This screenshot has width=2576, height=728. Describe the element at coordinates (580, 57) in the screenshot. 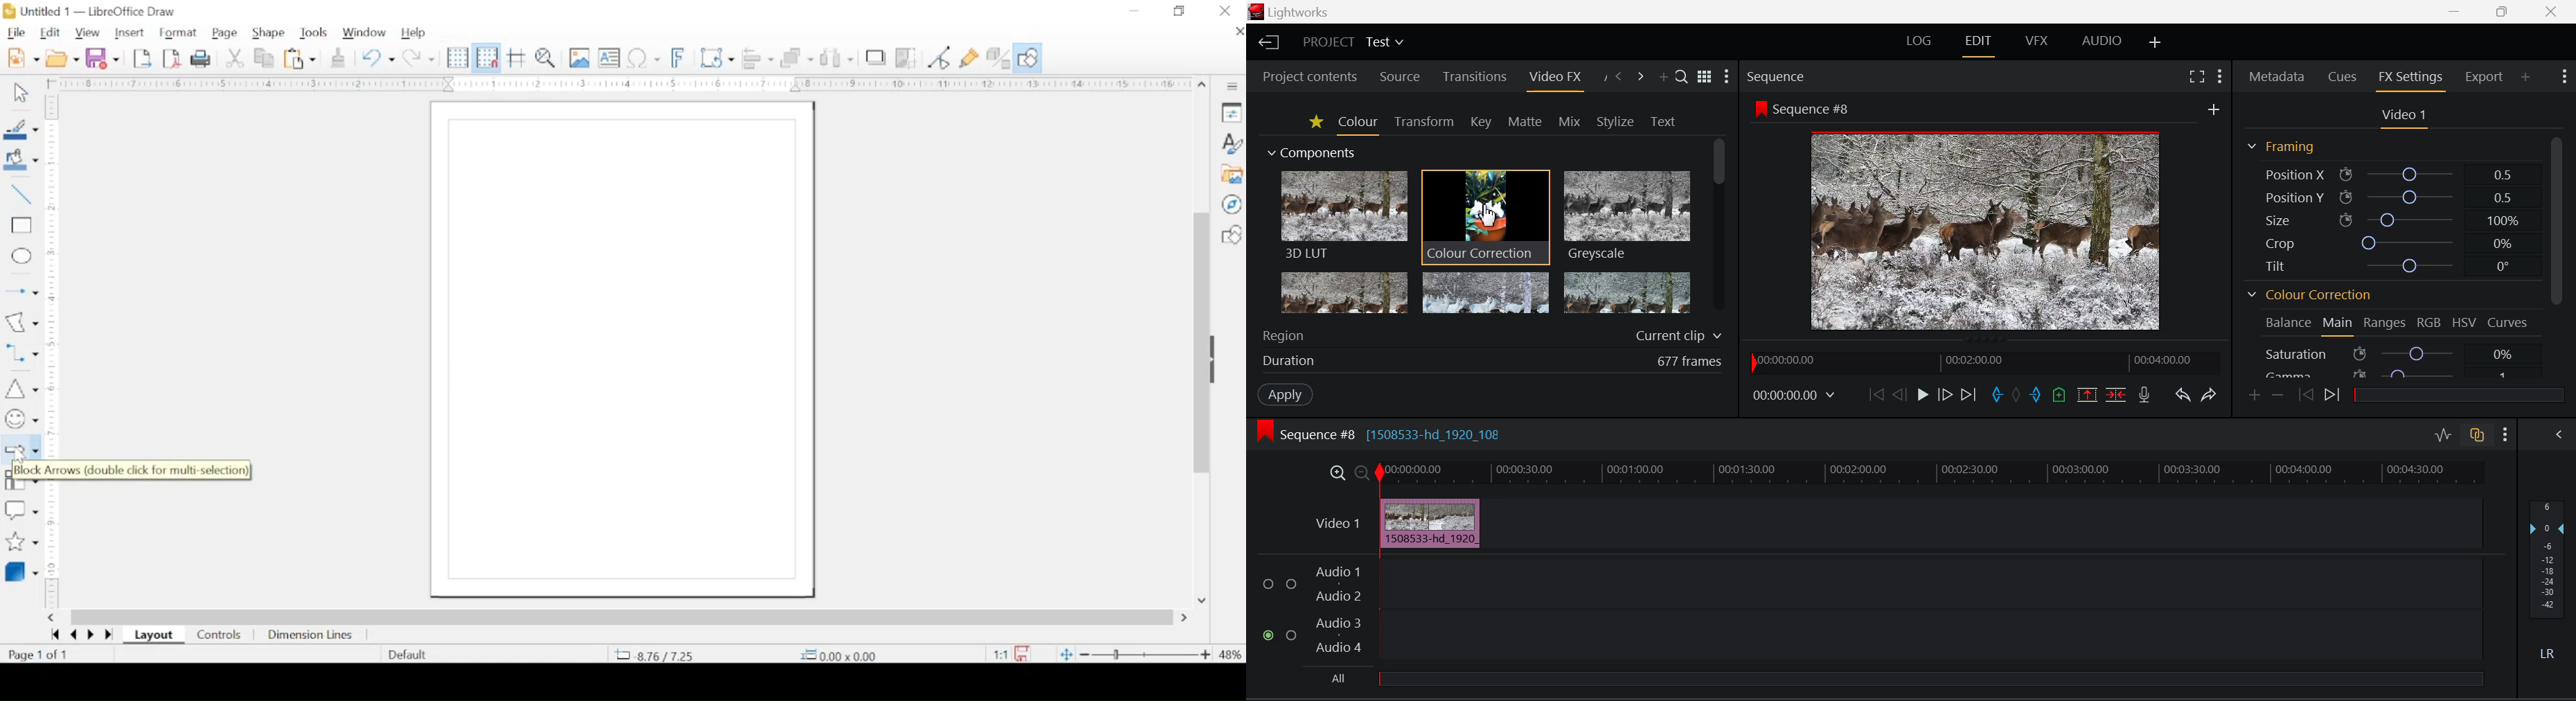

I see `insert image` at that location.